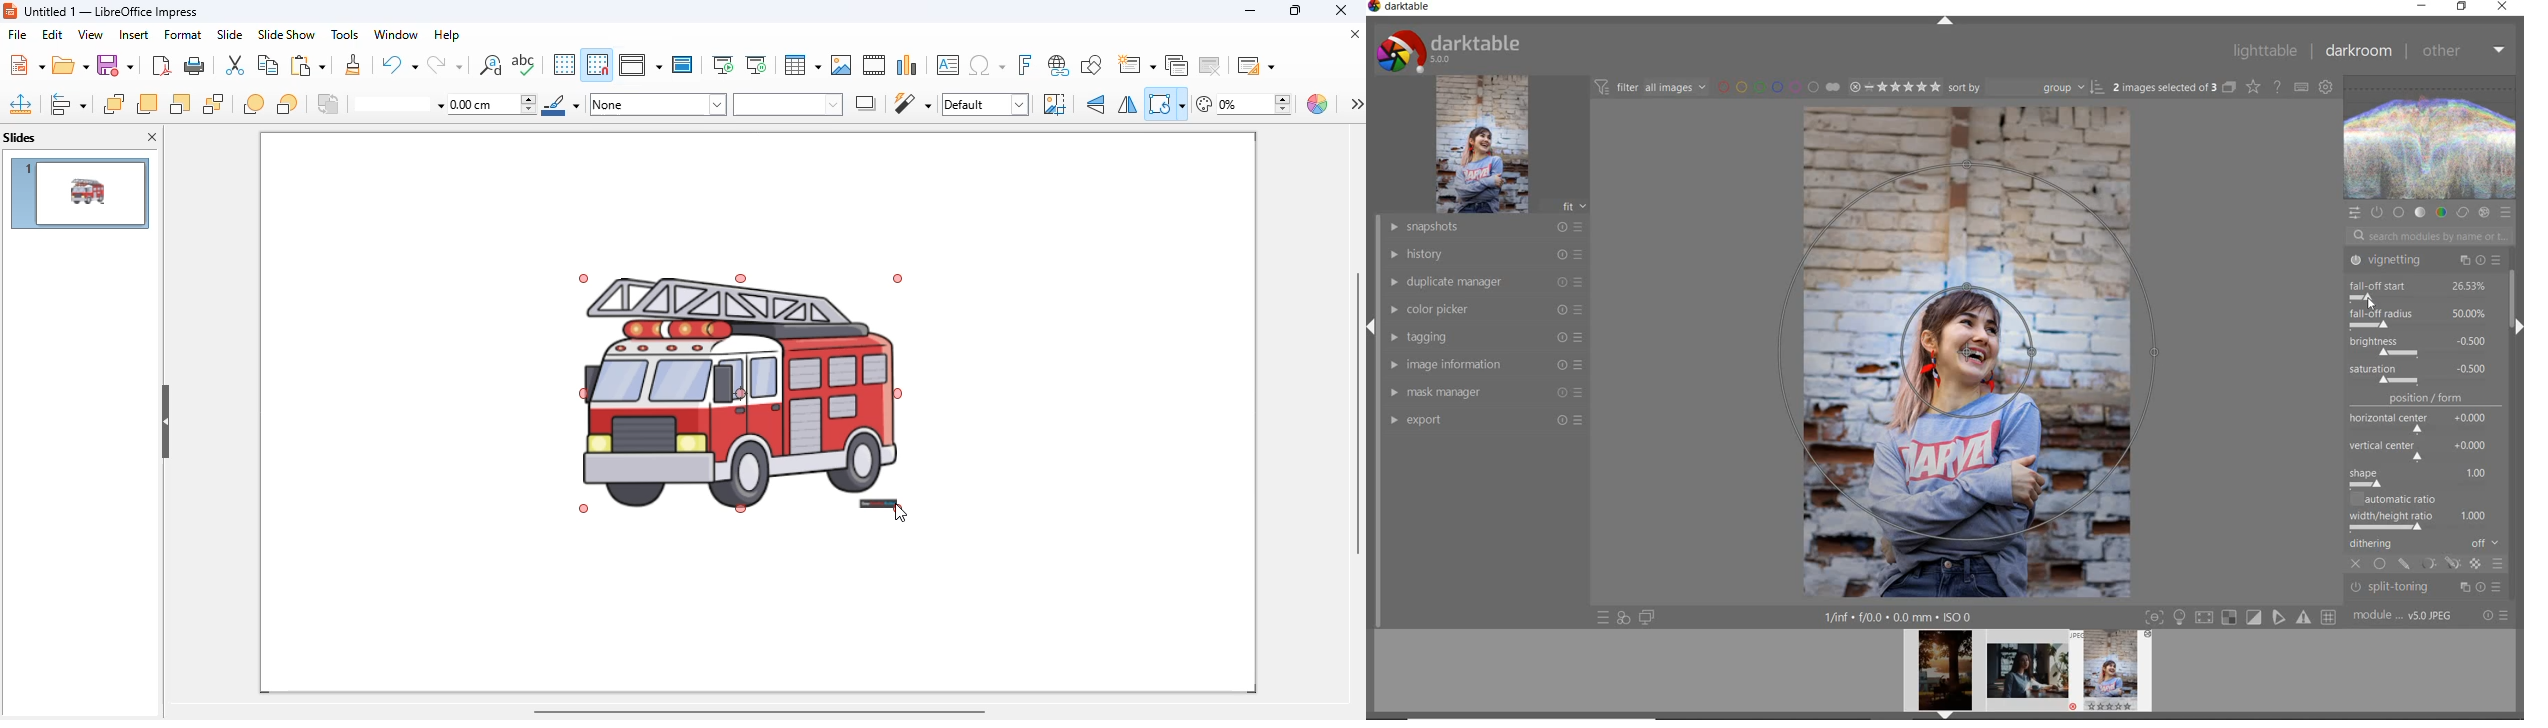  Describe the element at coordinates (398, 63) in the screenshot. I see `undo` at that location.